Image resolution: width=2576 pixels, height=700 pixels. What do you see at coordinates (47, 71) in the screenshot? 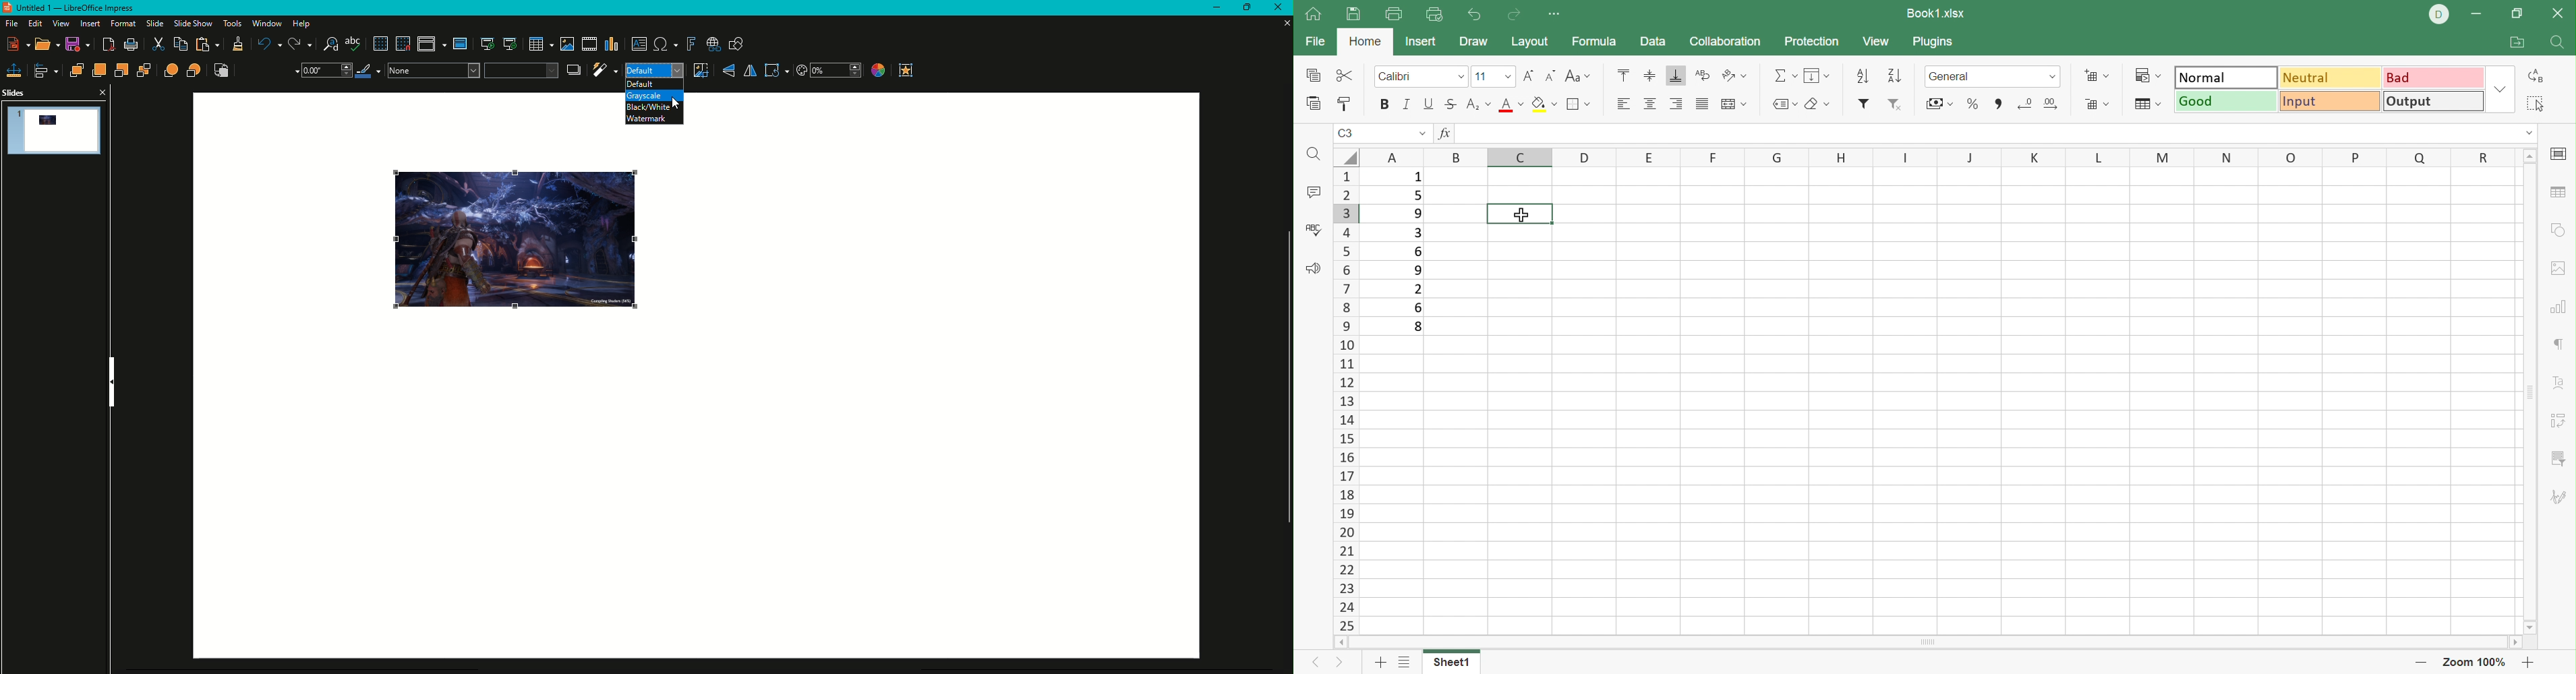
I see `Align Objects` at bounding box center [47, 71].